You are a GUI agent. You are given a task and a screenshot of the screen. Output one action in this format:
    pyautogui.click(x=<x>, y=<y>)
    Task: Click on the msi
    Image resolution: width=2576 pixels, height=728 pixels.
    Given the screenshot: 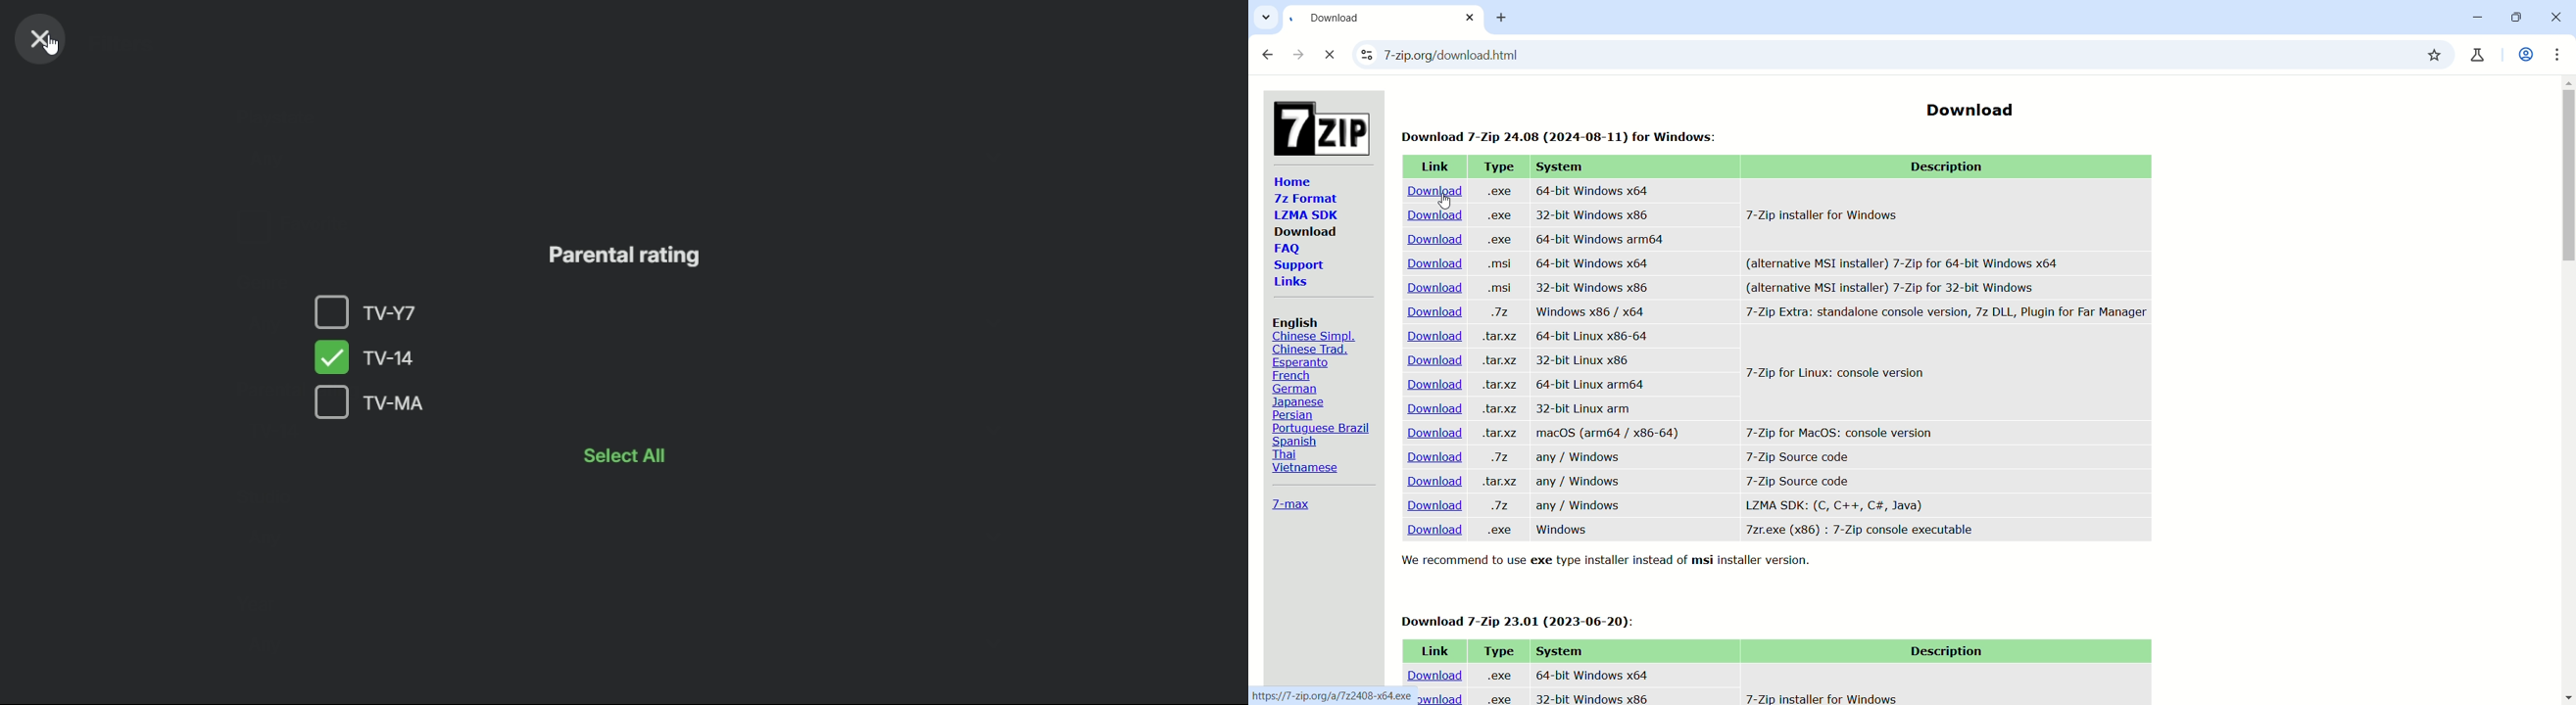 What is the action you would take?
    pyautogui.click(x=1496, y=287)
    